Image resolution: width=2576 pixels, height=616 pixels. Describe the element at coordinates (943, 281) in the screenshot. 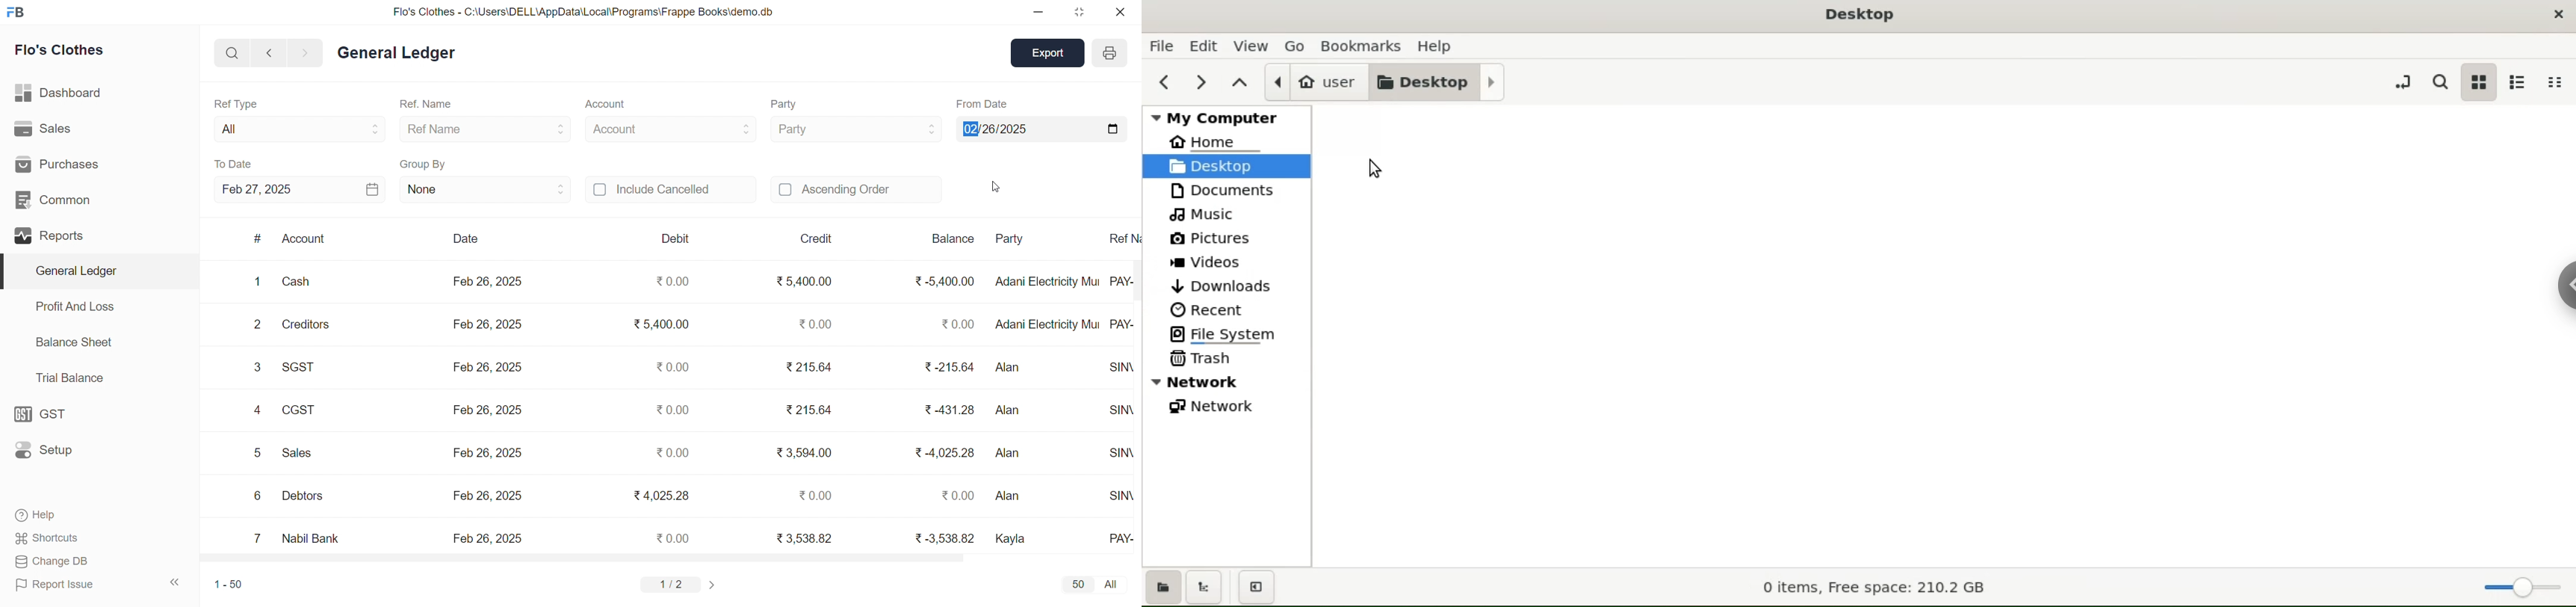

I see `₹ -5,400.00` at that location.